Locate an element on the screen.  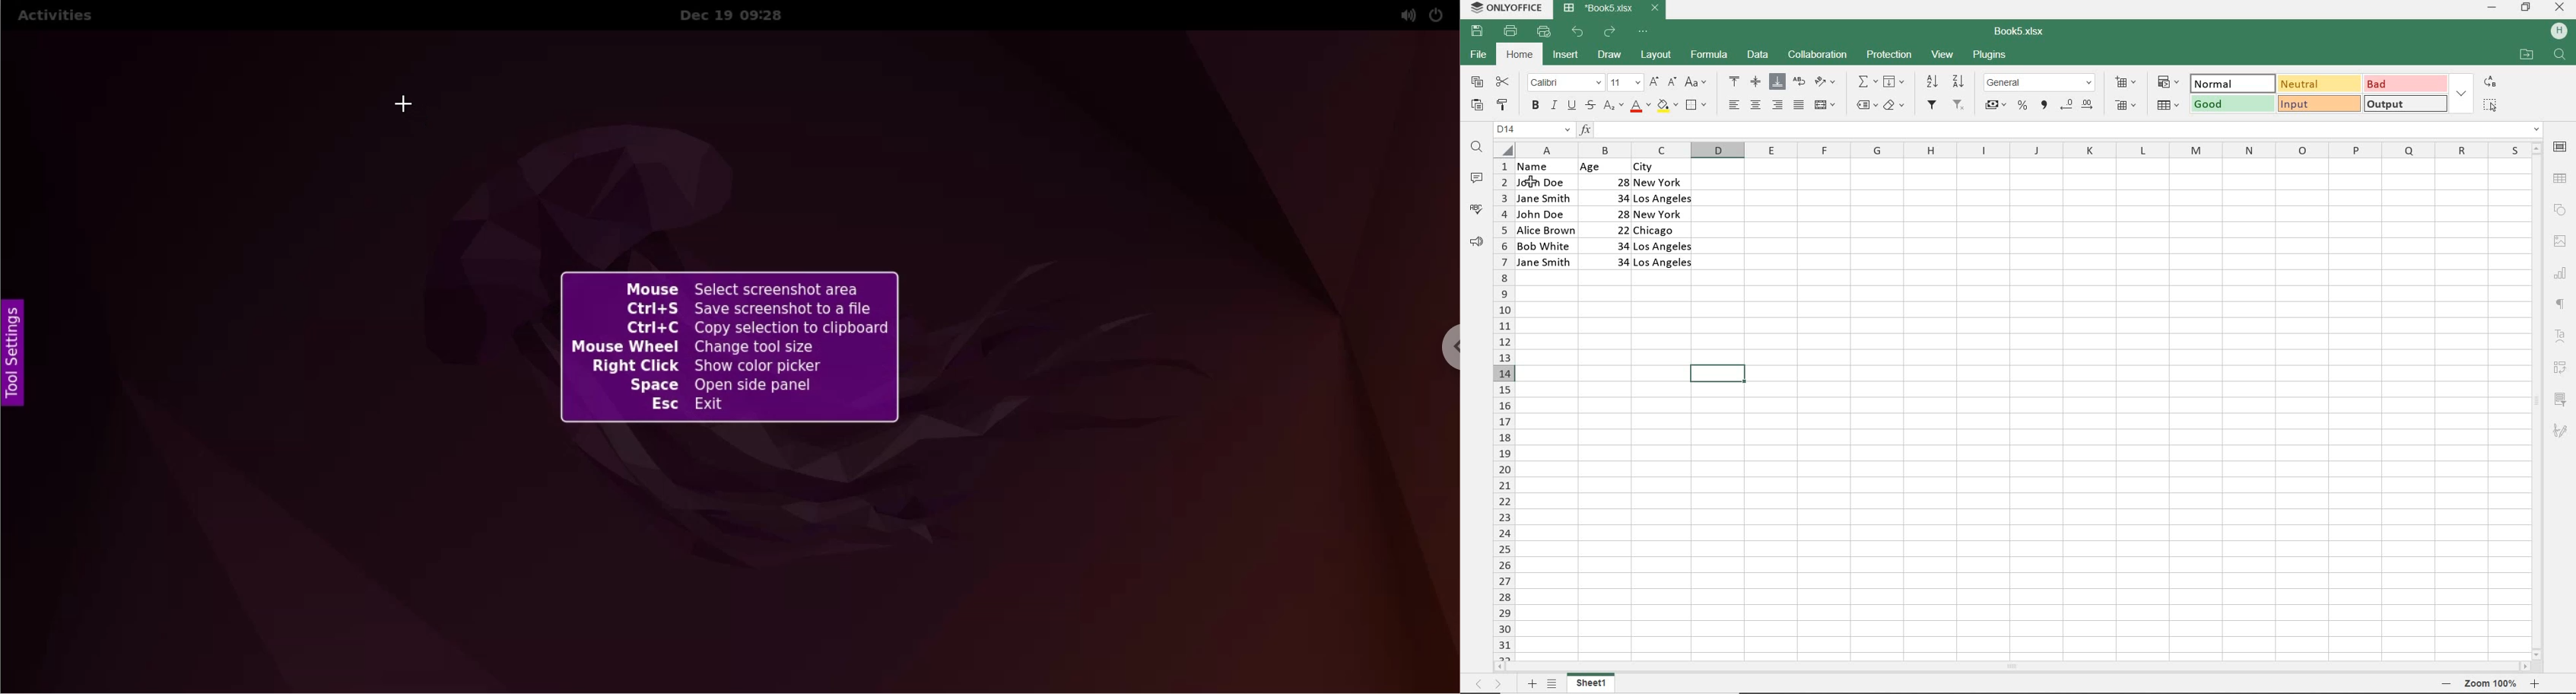
chrome options is located at coordinates (1443, 349).